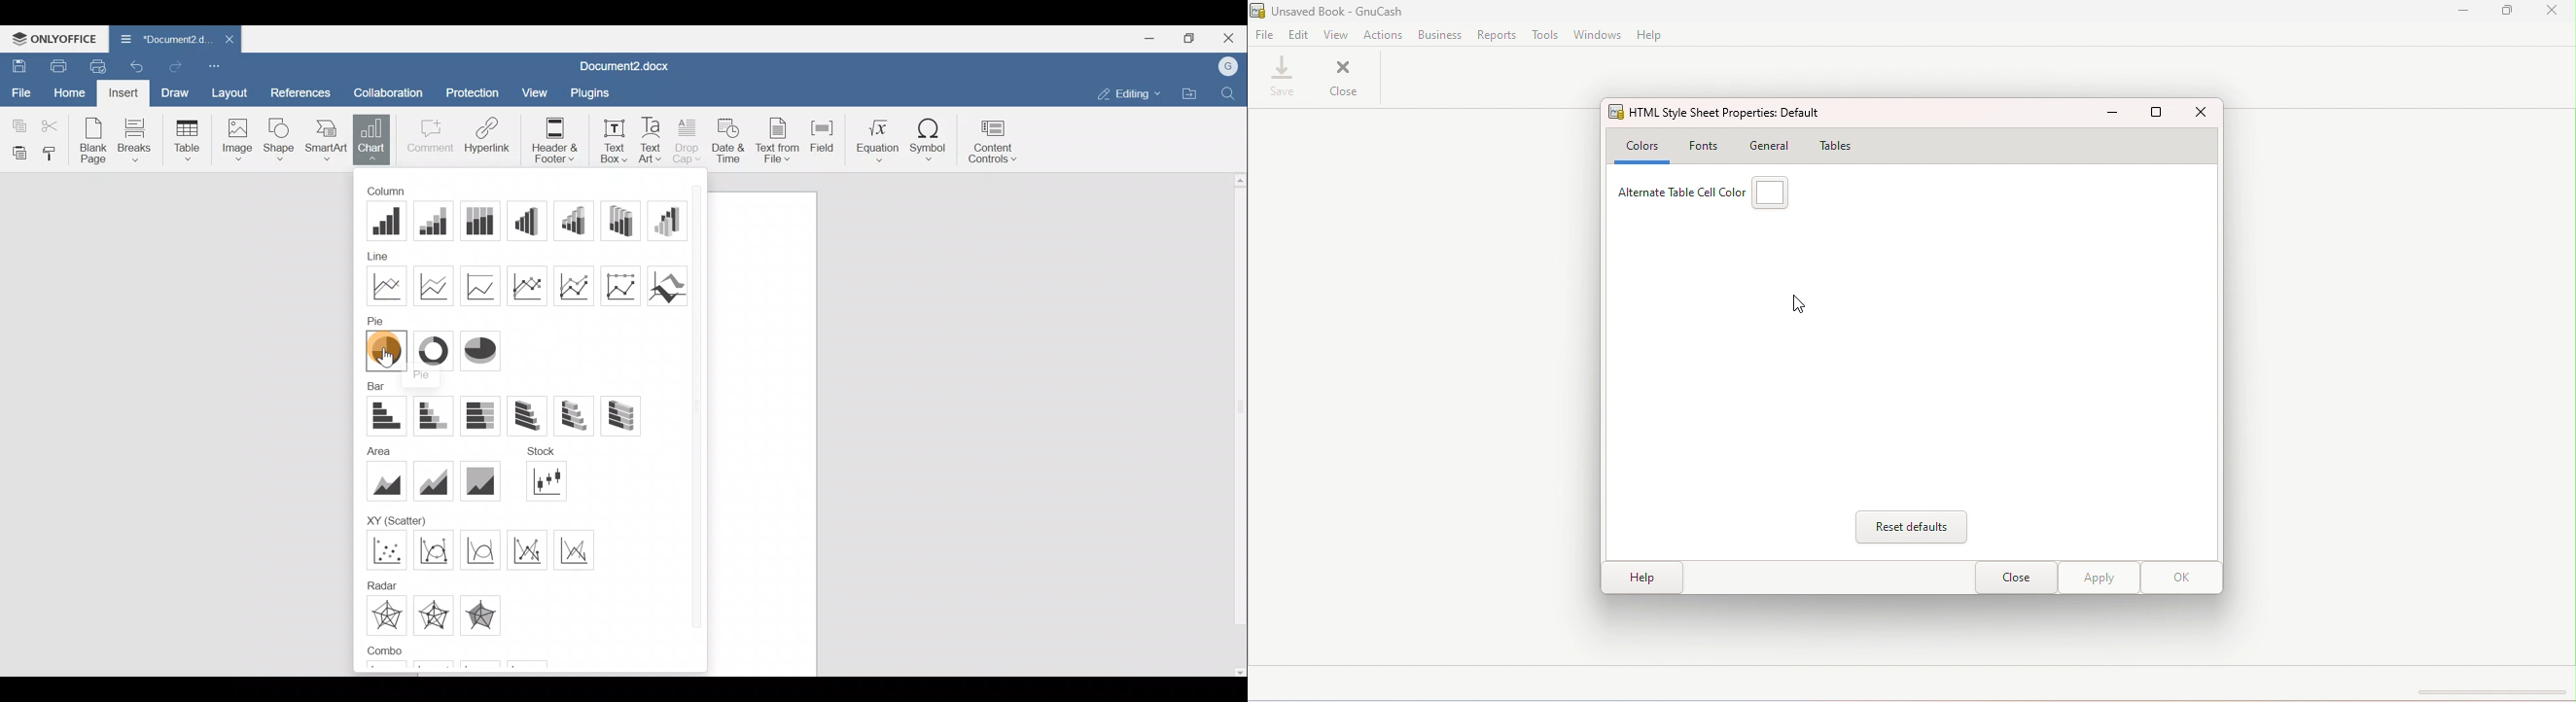 Image resolution: width=2576 pixels, height=728 pixels. I want to click on Protection, so click(473, 95).